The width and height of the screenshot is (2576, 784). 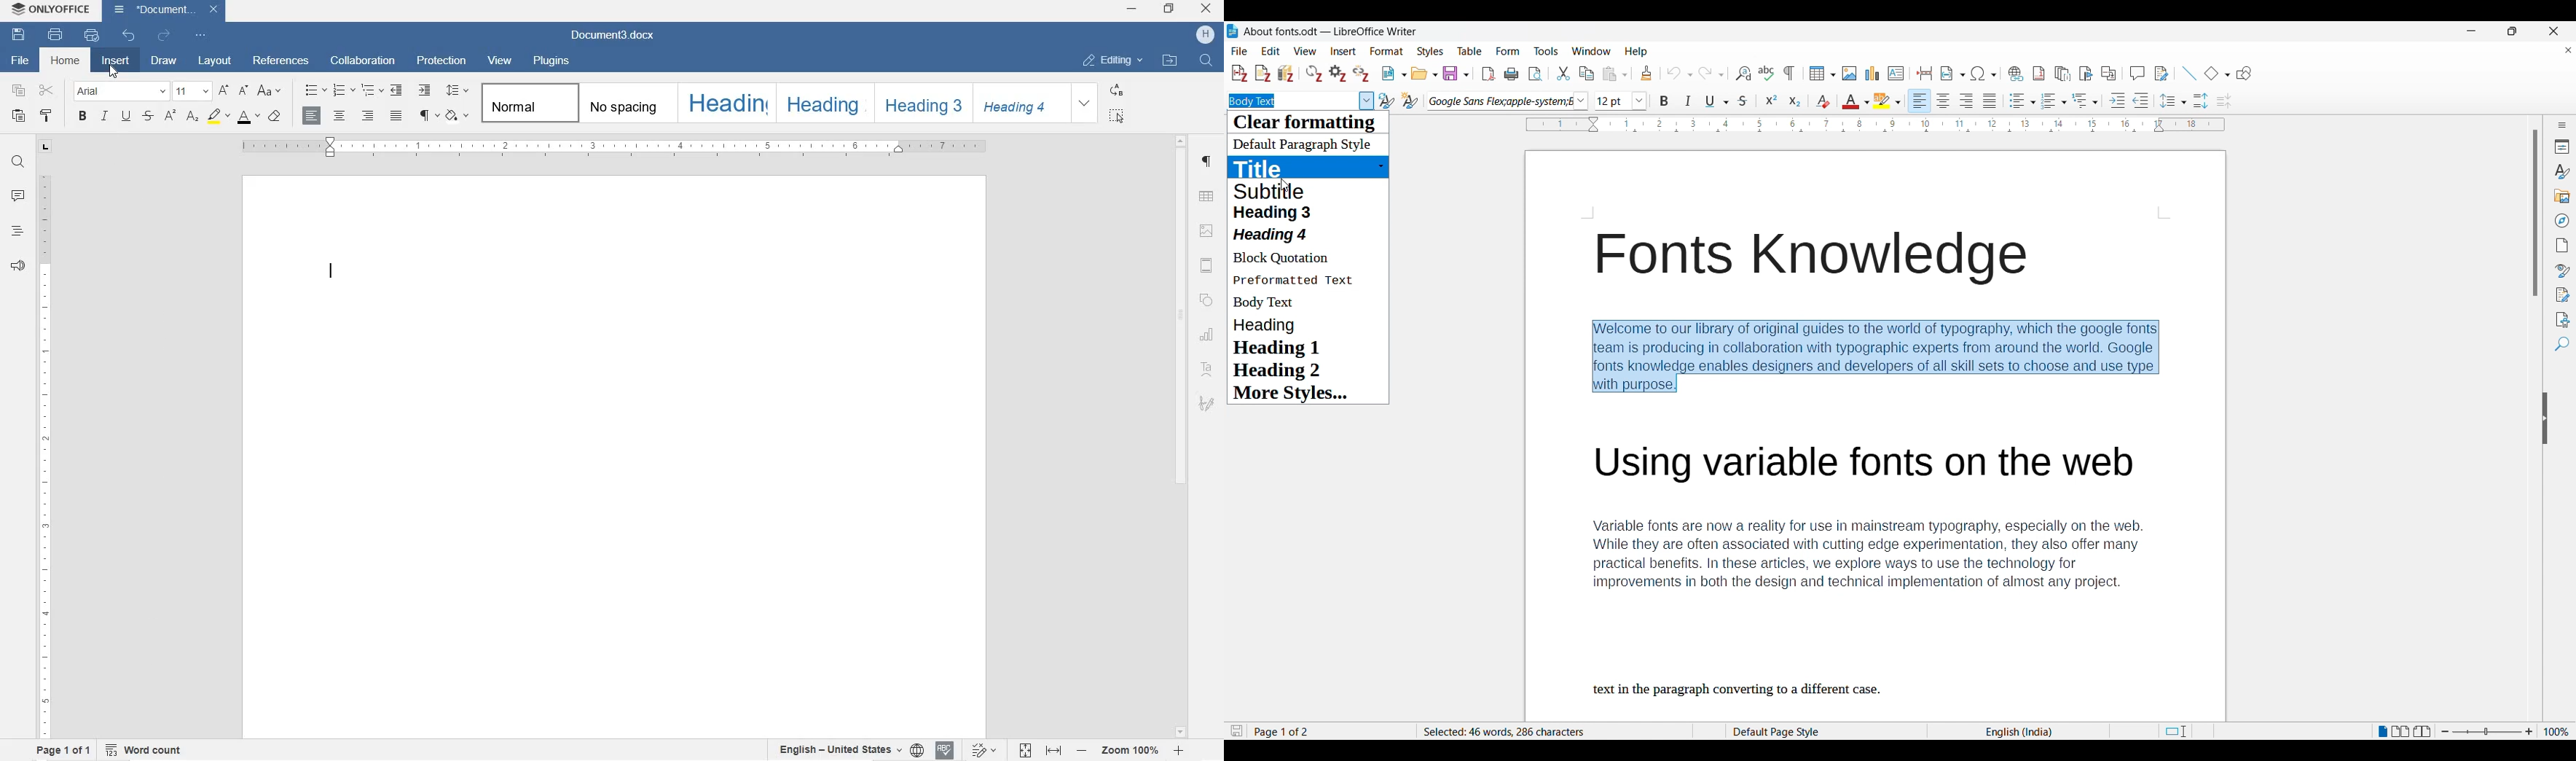 I want to click on Insert bookmark, so click(x=2087, y=74).